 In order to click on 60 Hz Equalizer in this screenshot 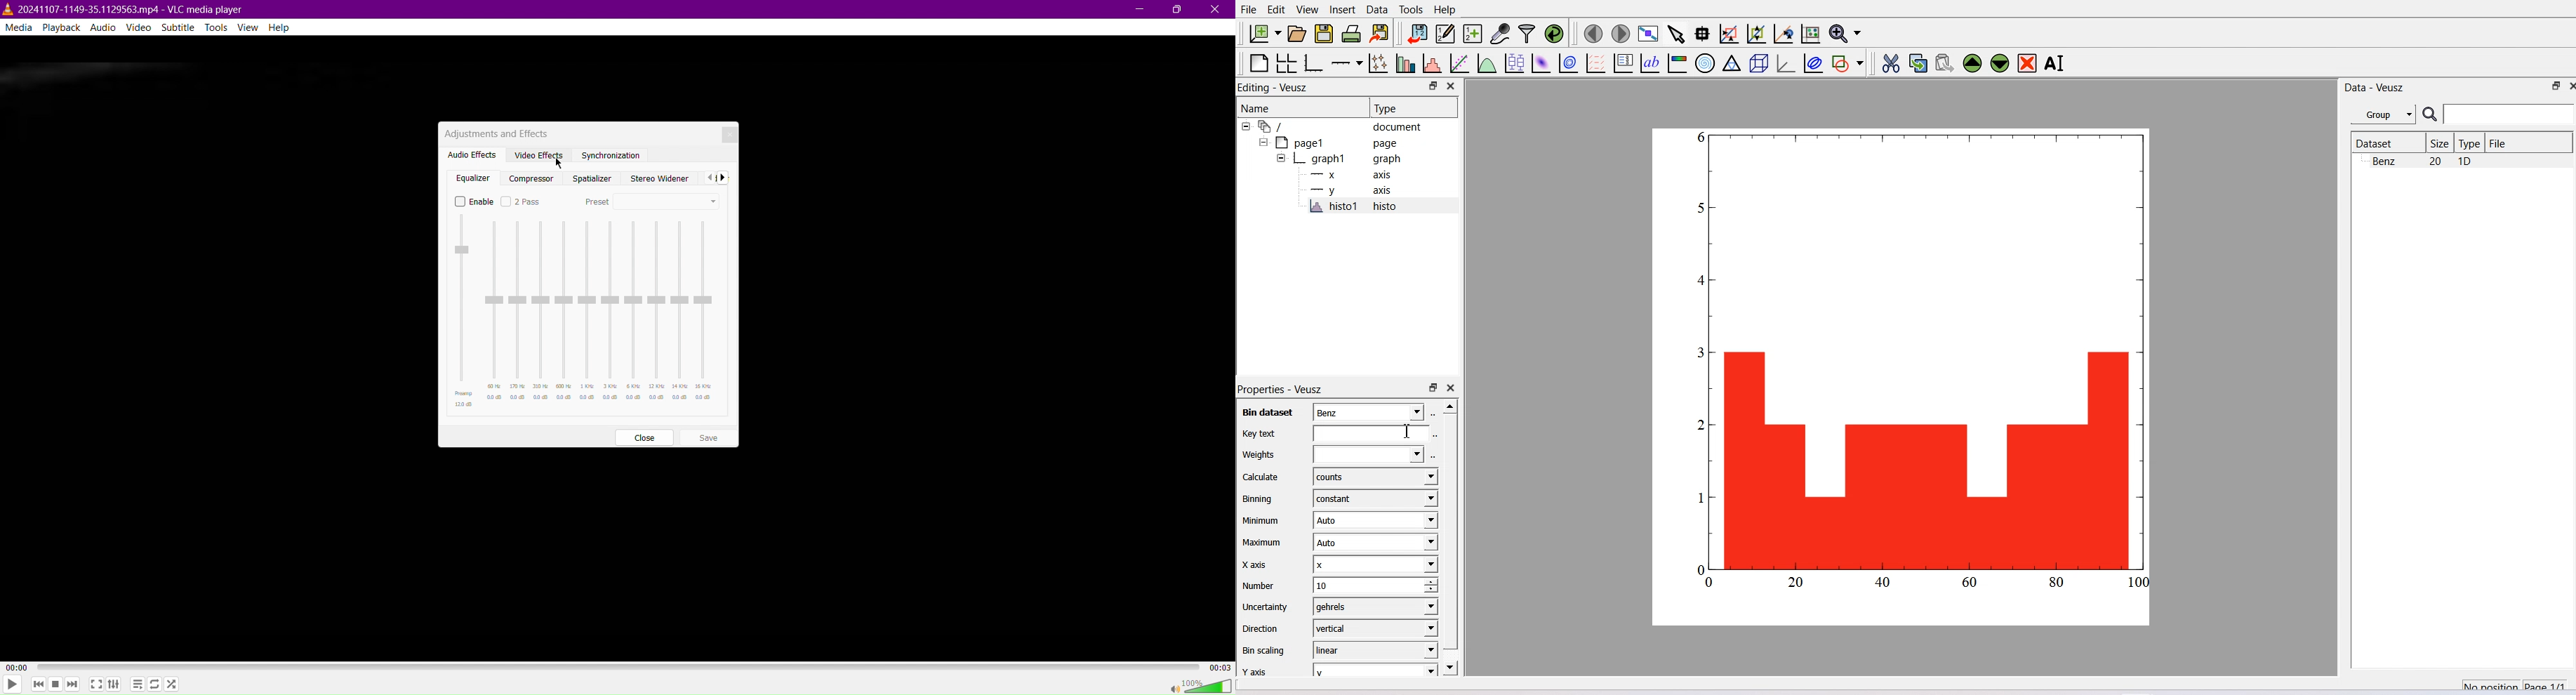, I will do `click(495, 313)`.